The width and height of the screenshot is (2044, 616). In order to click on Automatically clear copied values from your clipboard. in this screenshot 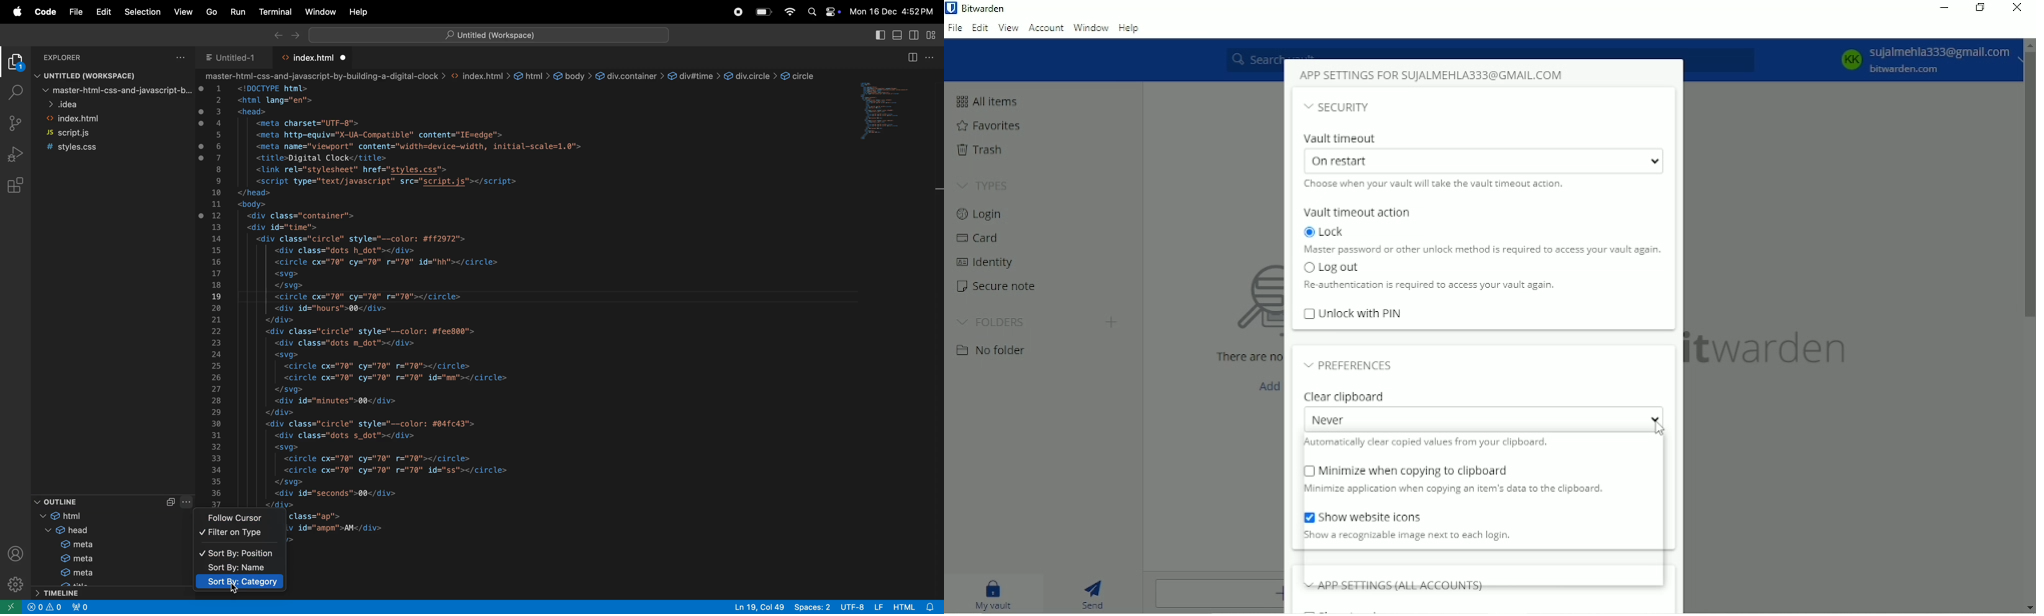, I will do `click(1428, 443)`.